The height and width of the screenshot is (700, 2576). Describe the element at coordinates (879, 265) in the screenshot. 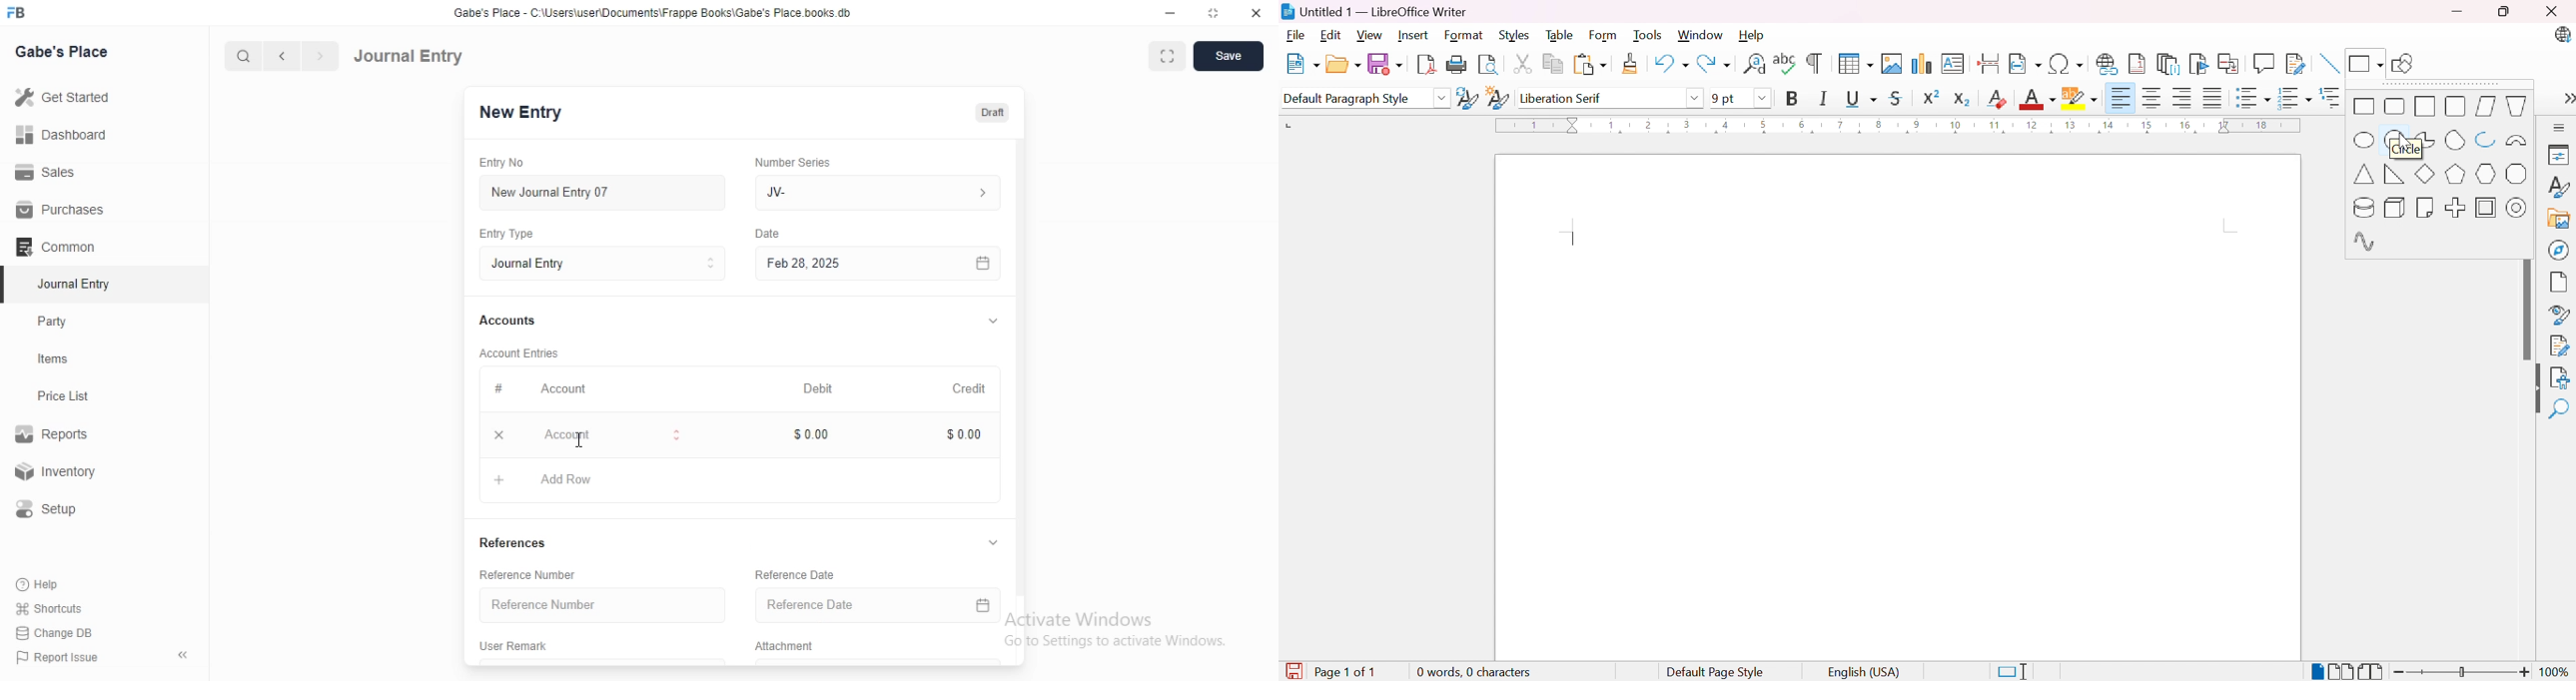

I see `Feb 28, 2025` at that location.